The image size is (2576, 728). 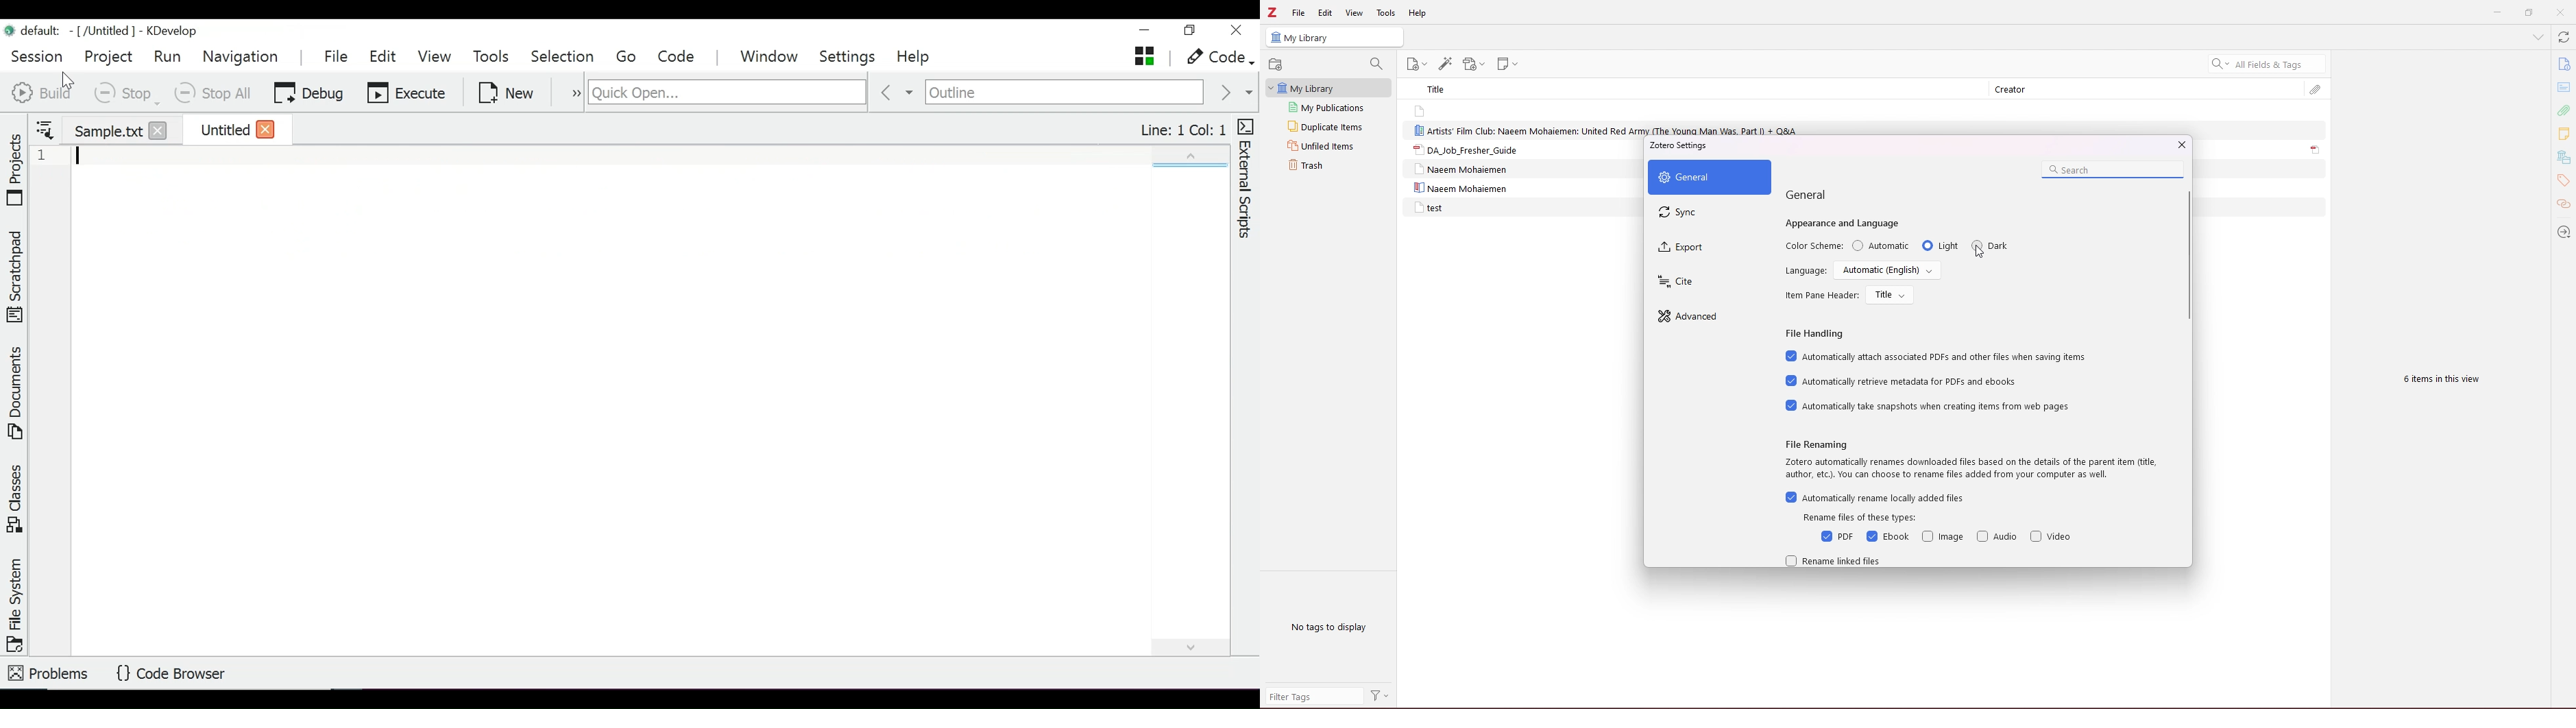 I want to click on , so click(x=628, y=58).